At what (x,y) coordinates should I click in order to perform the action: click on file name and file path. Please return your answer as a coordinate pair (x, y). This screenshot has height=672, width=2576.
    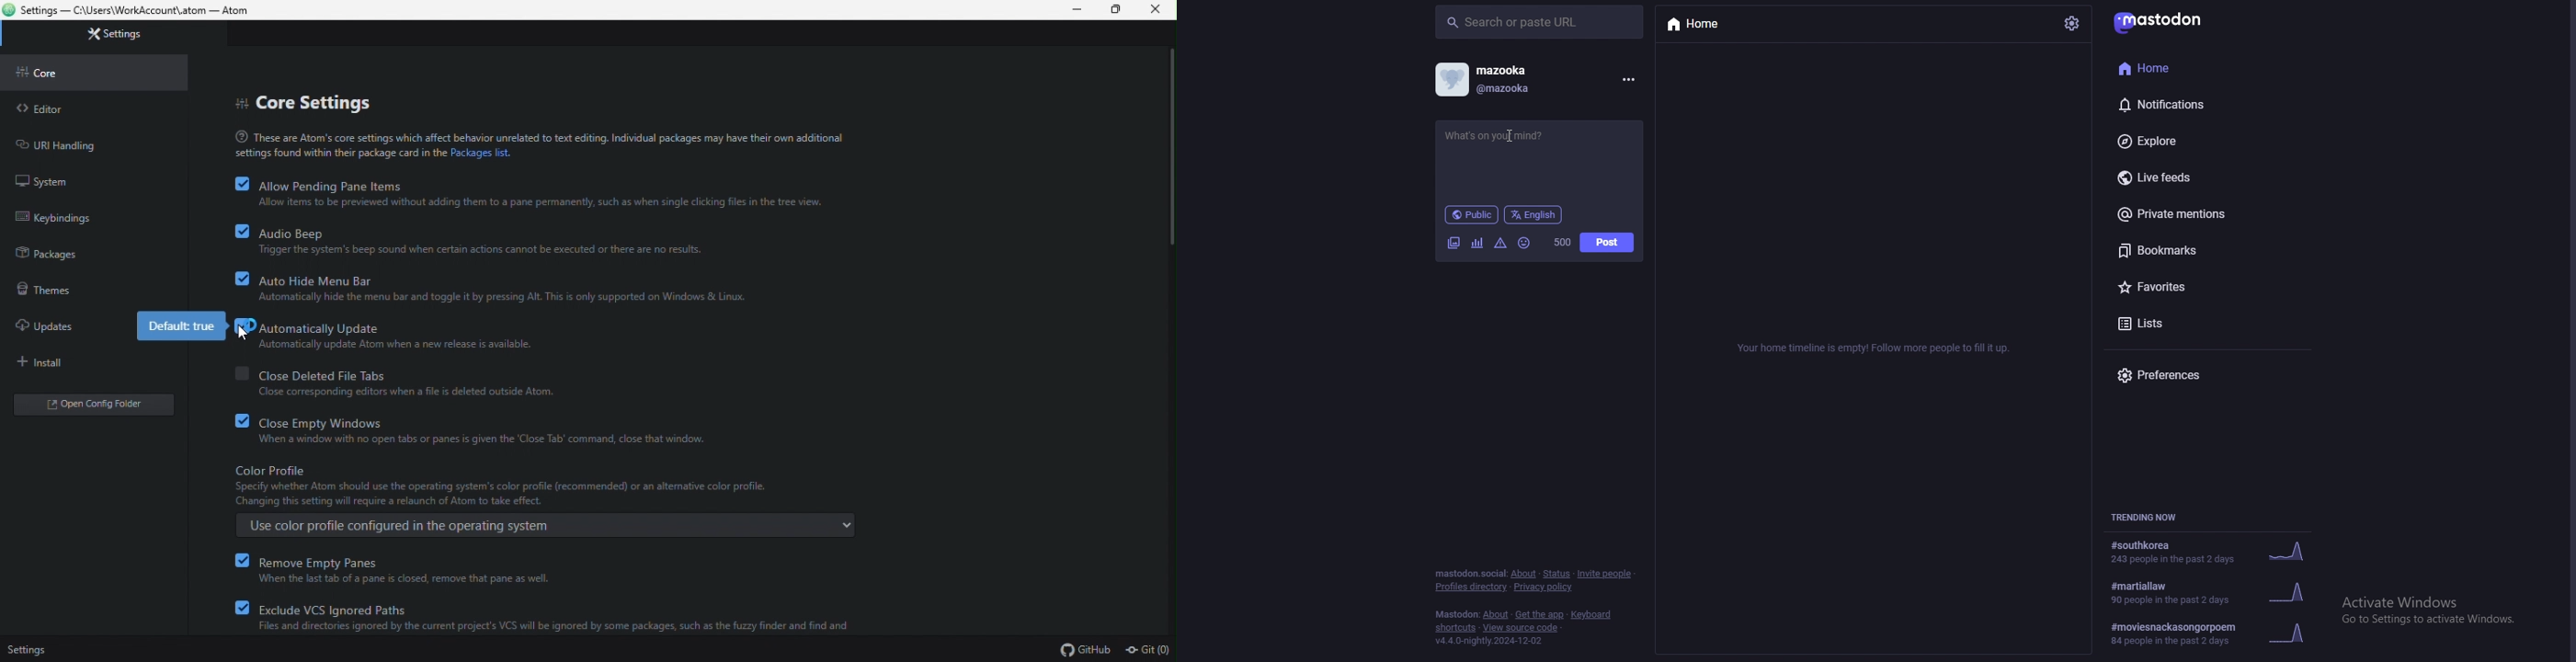
    Looking at the image, I should click on (141, 11).